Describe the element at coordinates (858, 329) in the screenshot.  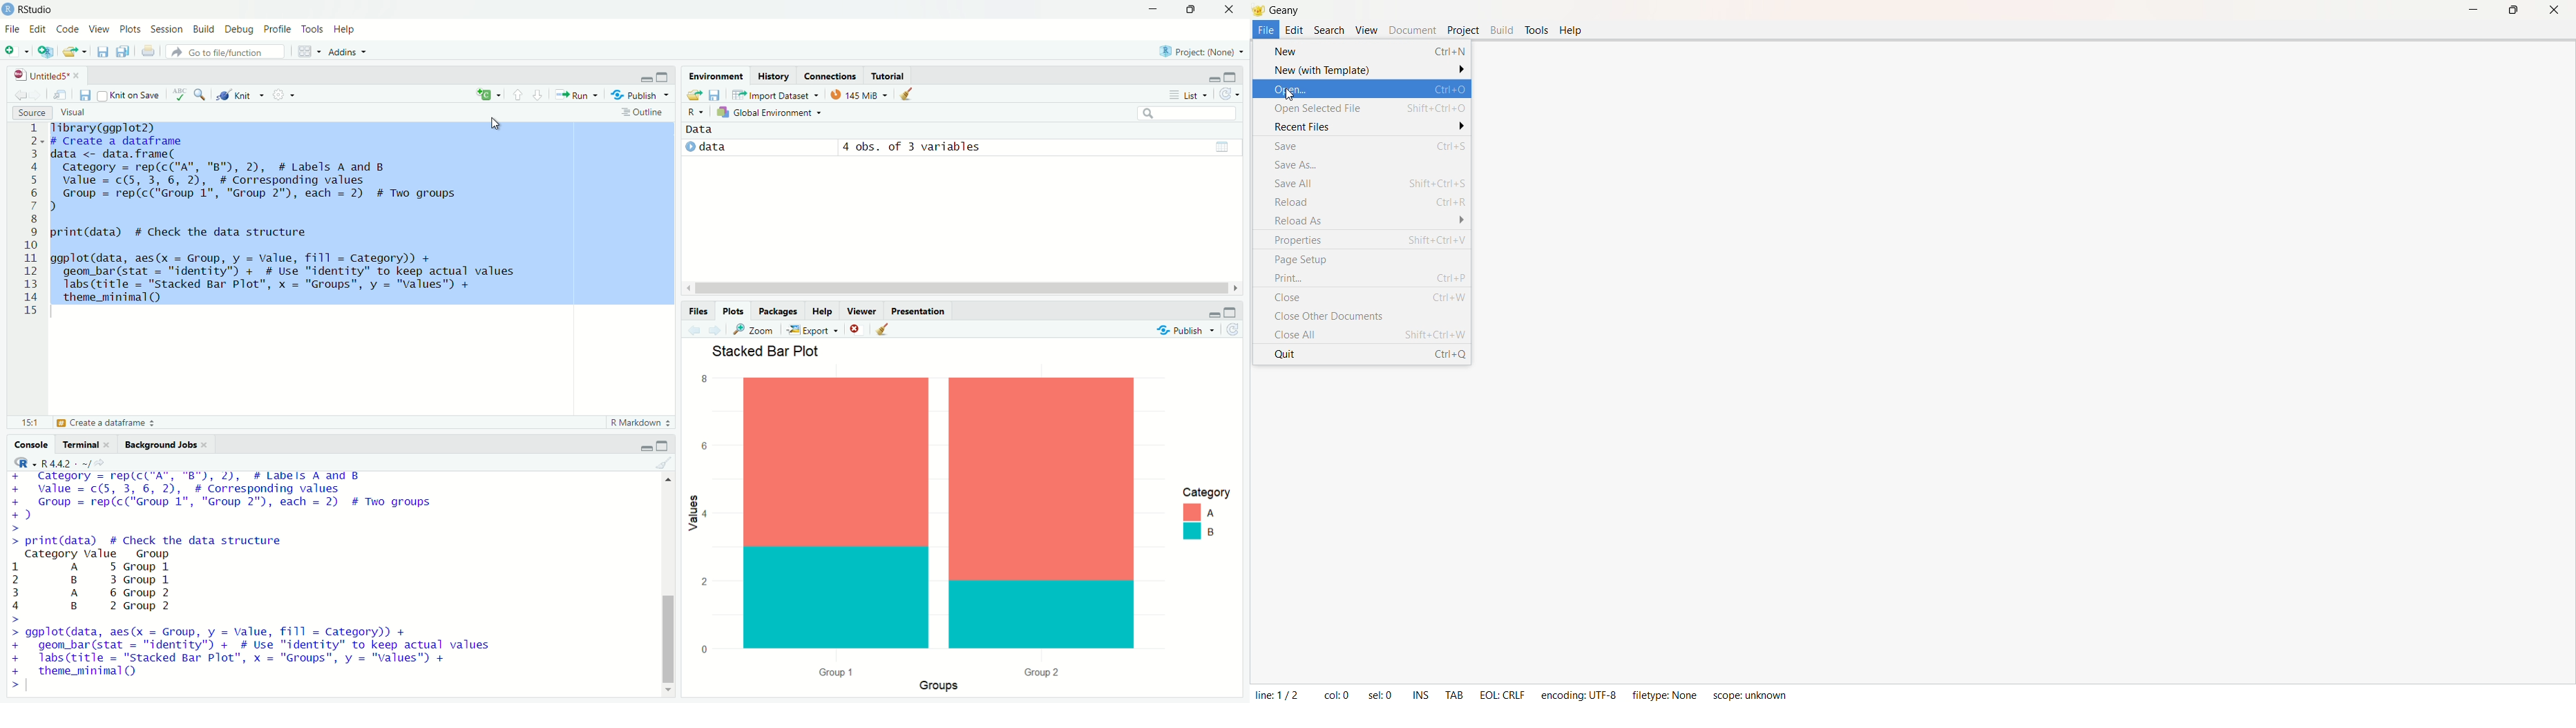
I see `Close` at that location.